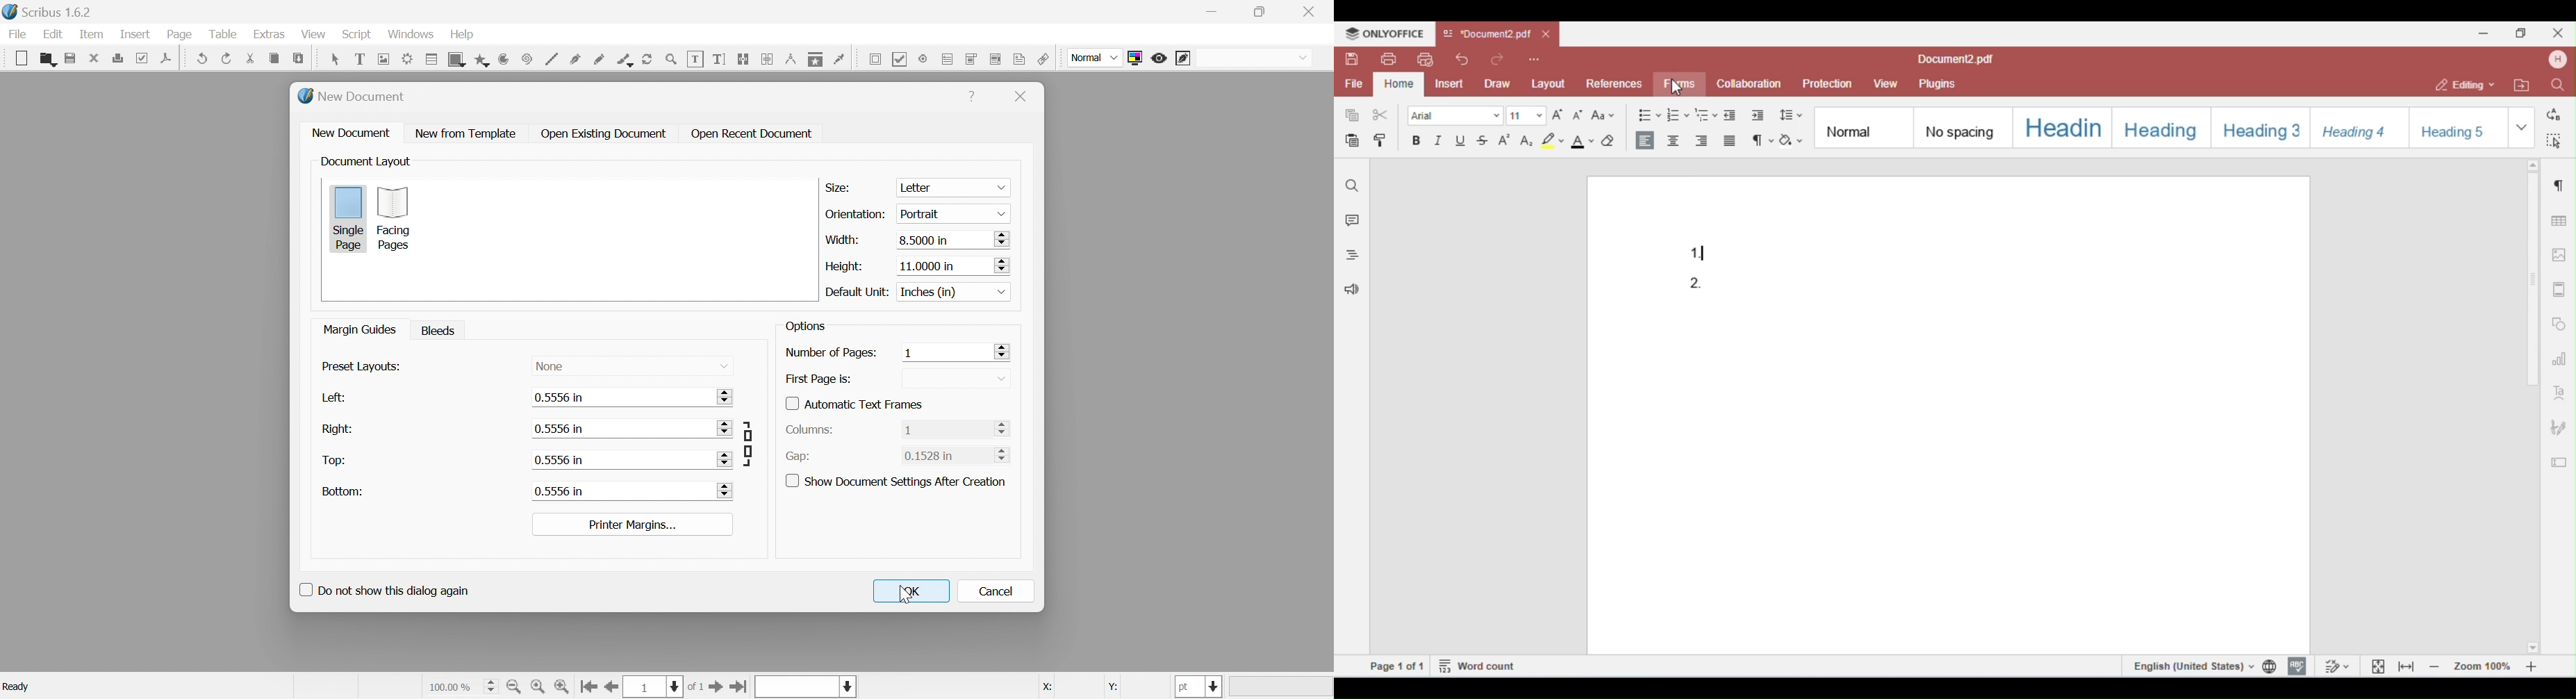 The width and height of the screenshot is (2576, 700). Describe the element at coordinates (399, 220) in the screenshot. I see `facing pages` at that location.